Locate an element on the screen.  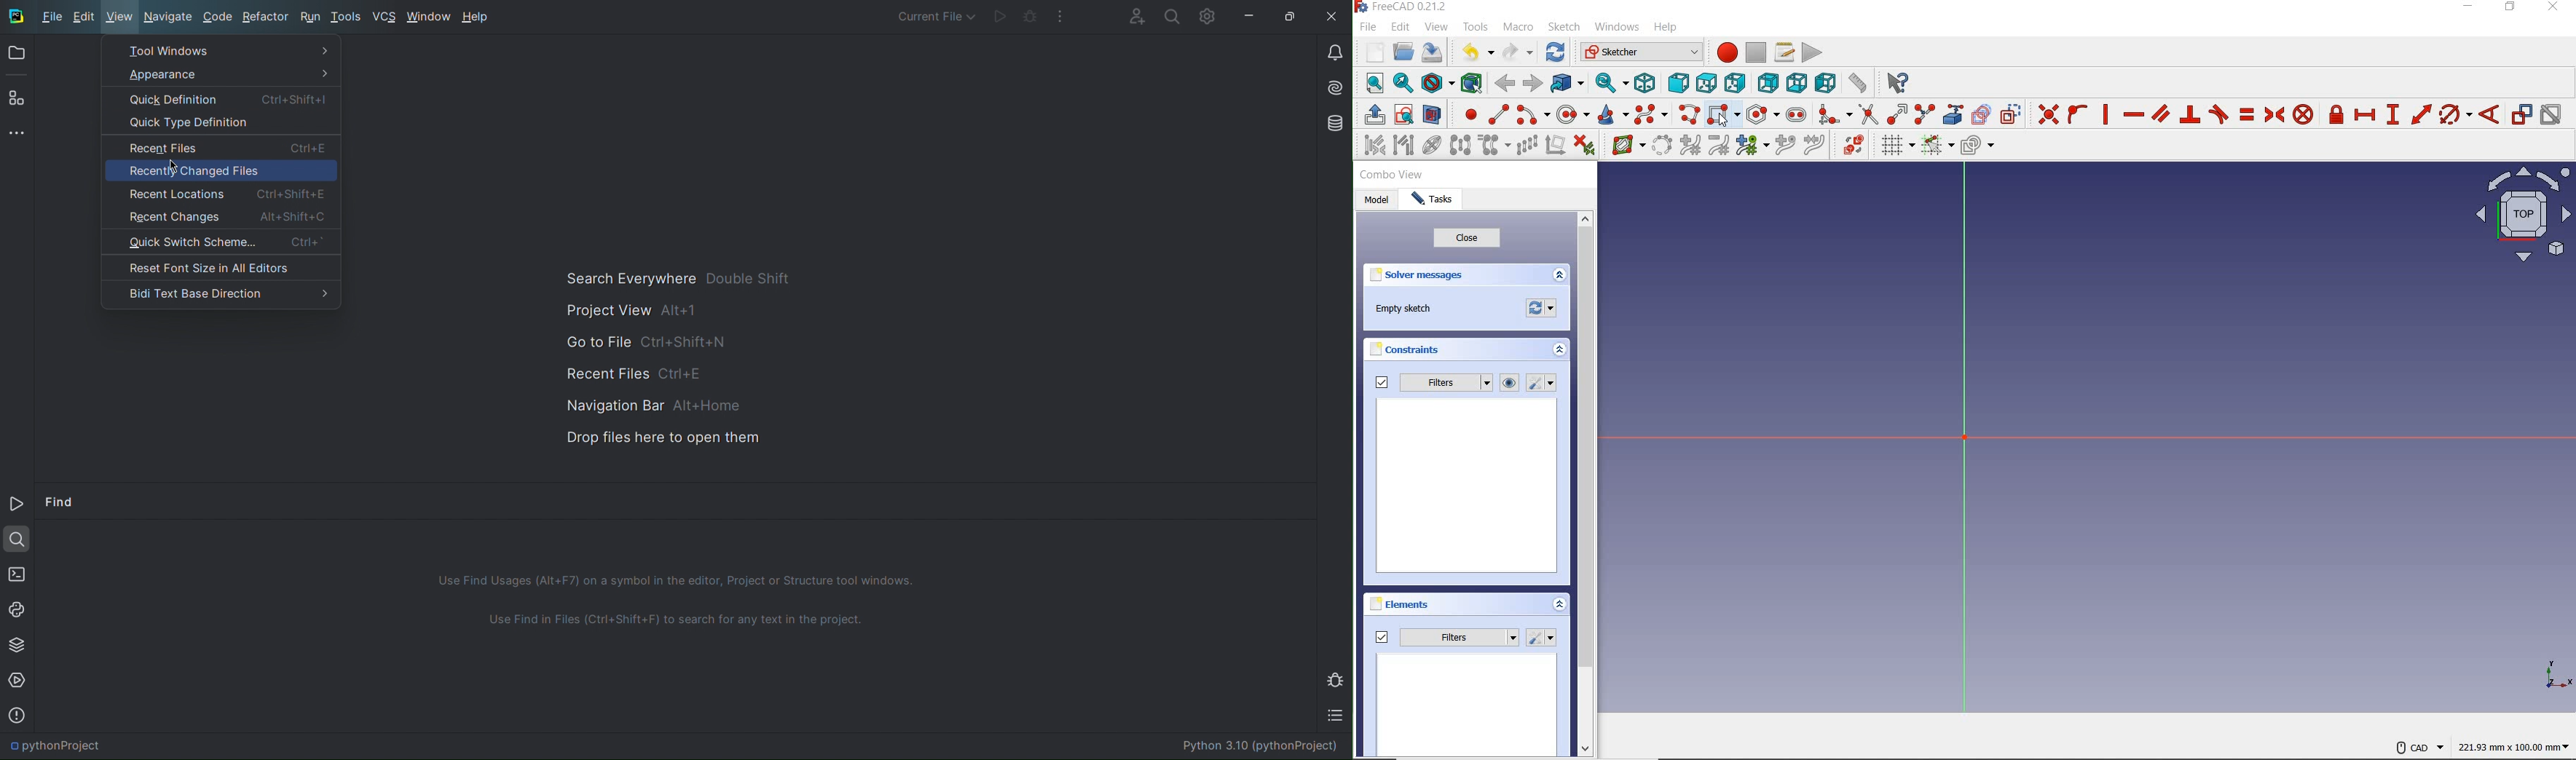
AI Assistant is located at coordinates (1332, 90).